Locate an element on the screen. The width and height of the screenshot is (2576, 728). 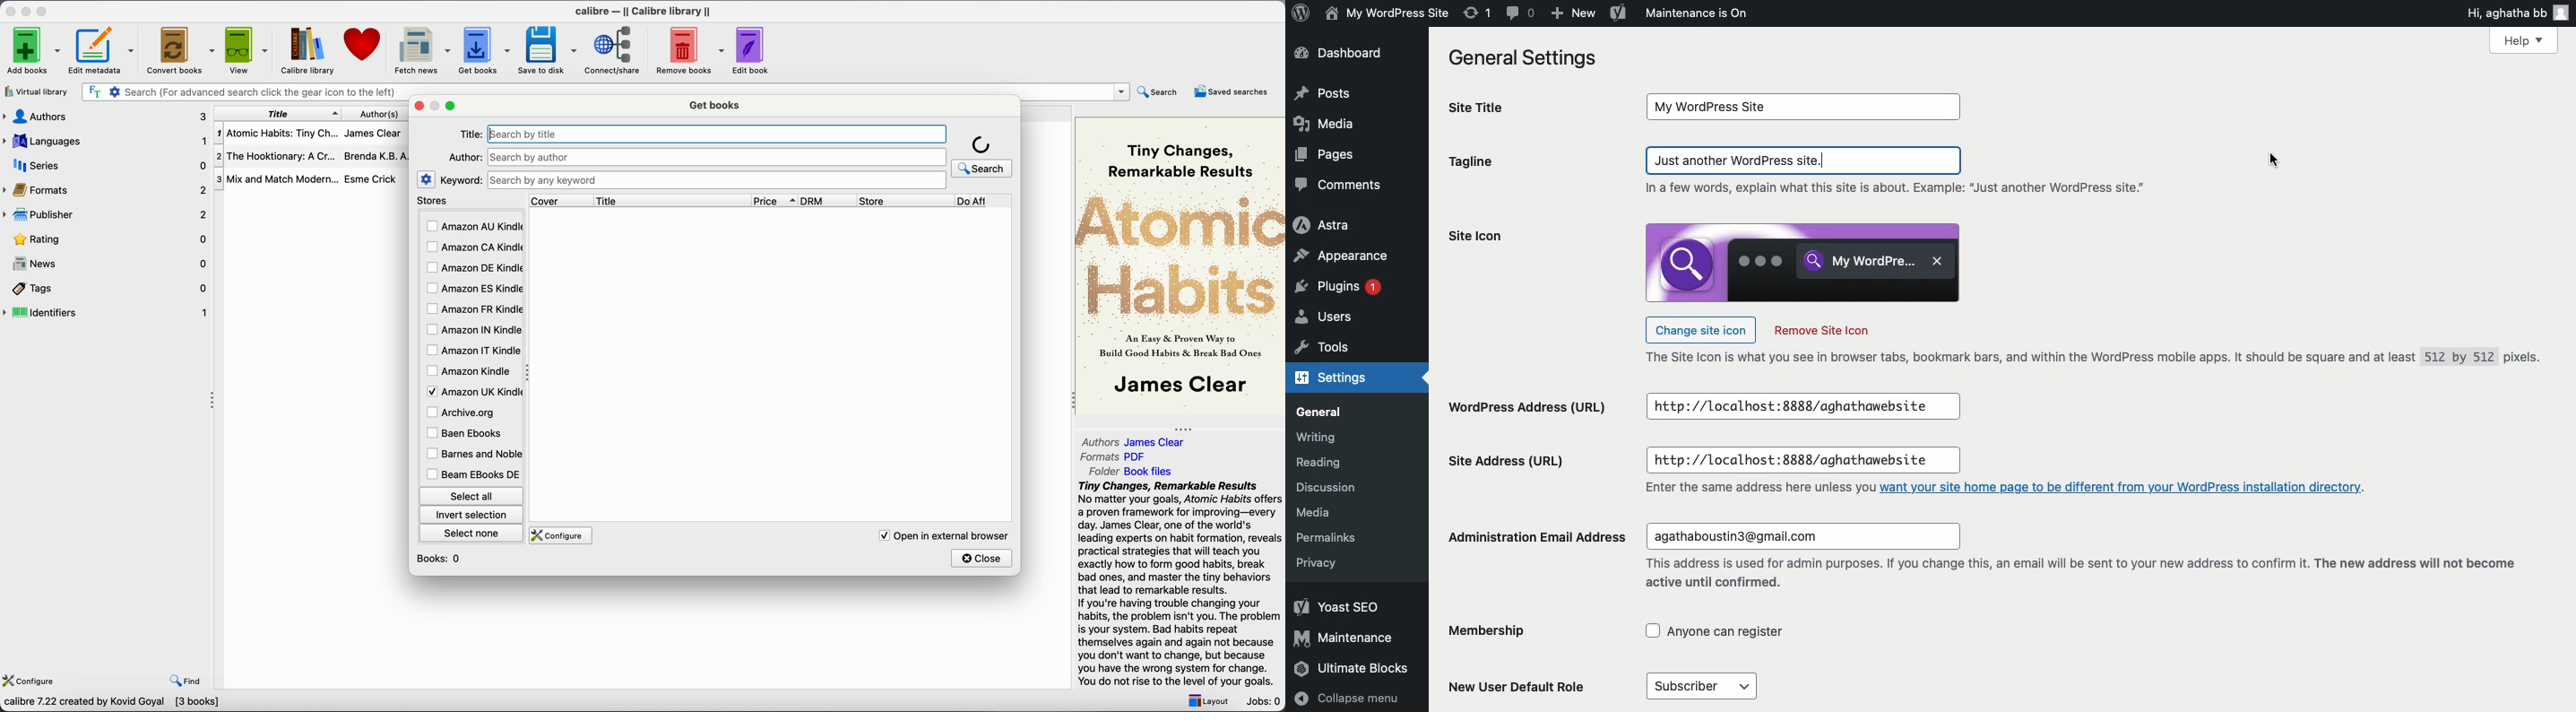
General settings is located at coordinates (1529, 59).